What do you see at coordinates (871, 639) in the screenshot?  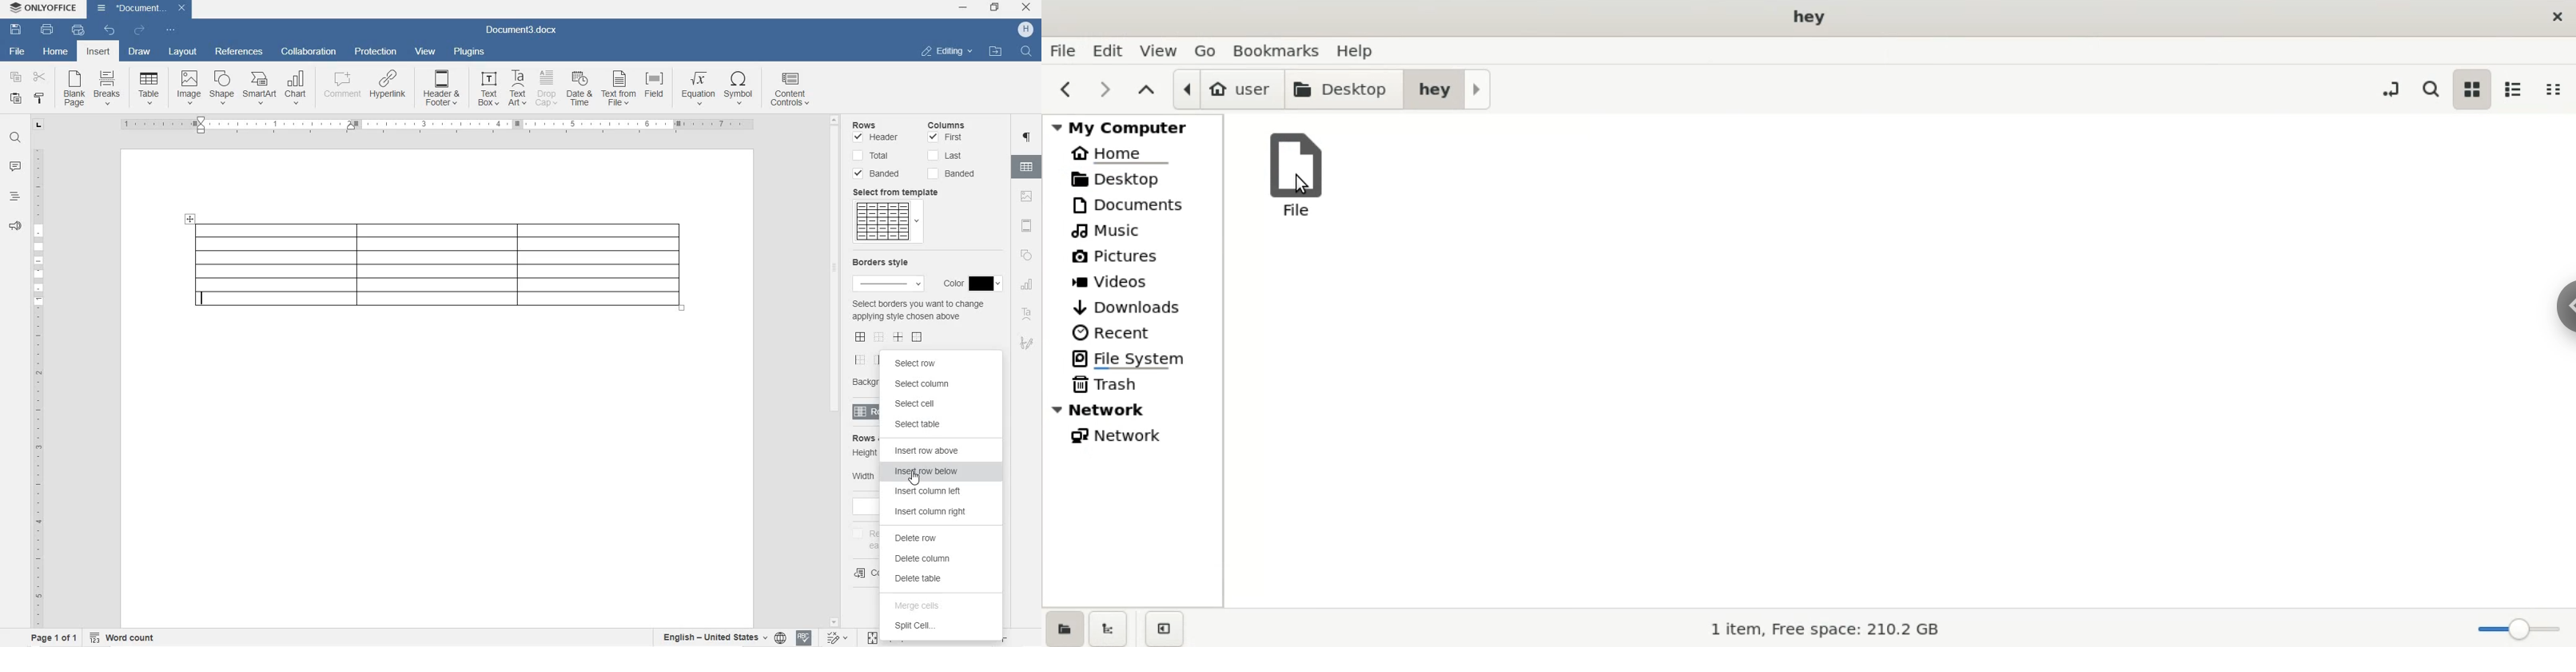 I see `FIT TO PAGE OR WIDTH` at bounding box center [871, 639].